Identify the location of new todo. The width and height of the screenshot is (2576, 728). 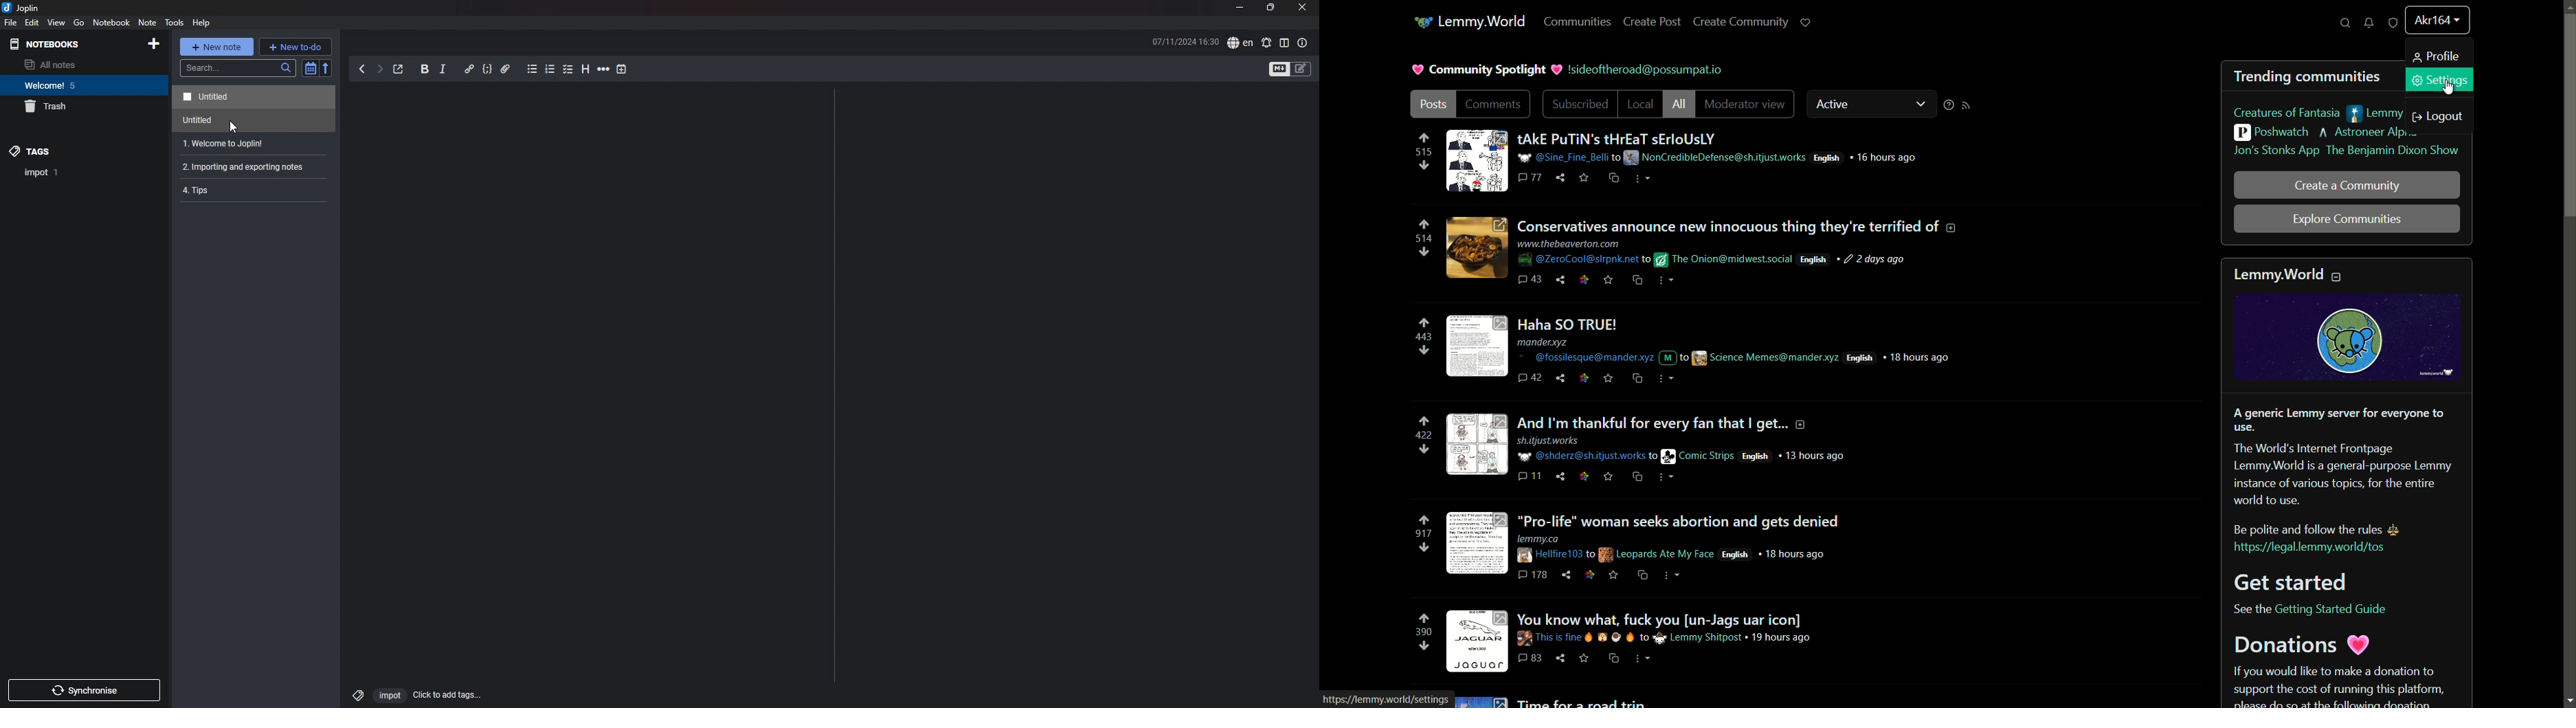
(295, 46).